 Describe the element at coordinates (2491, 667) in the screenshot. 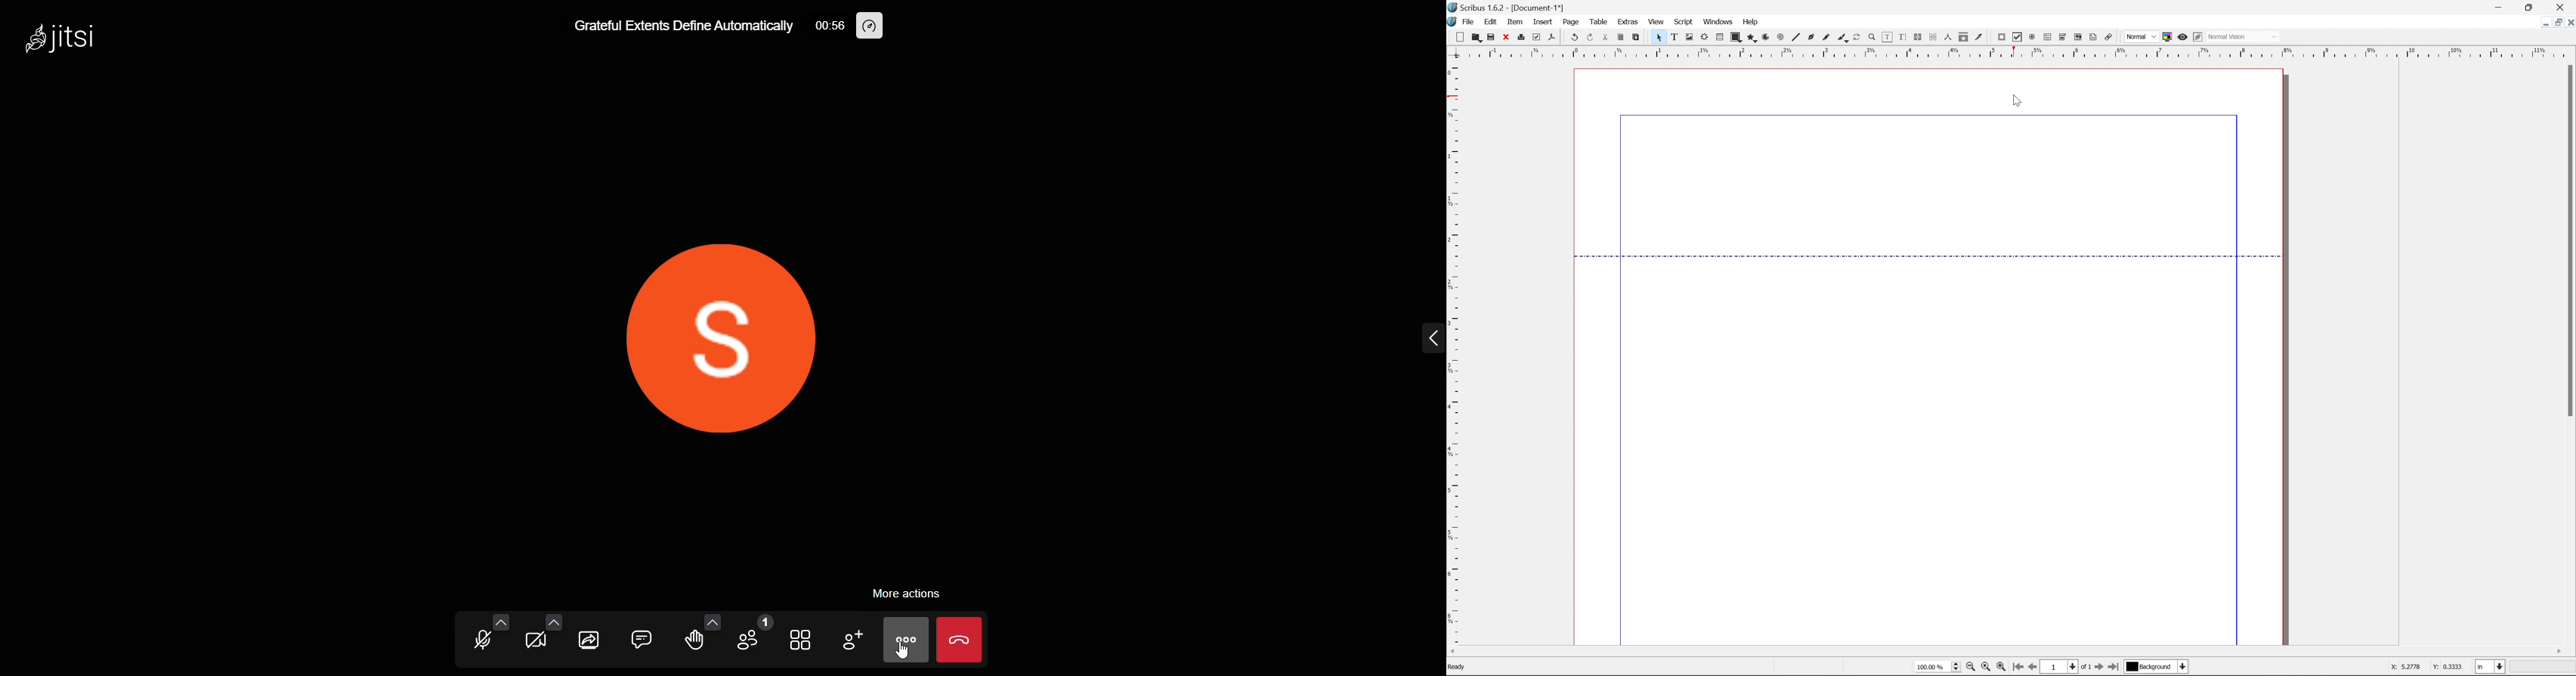

I see `select current unit` at that location.